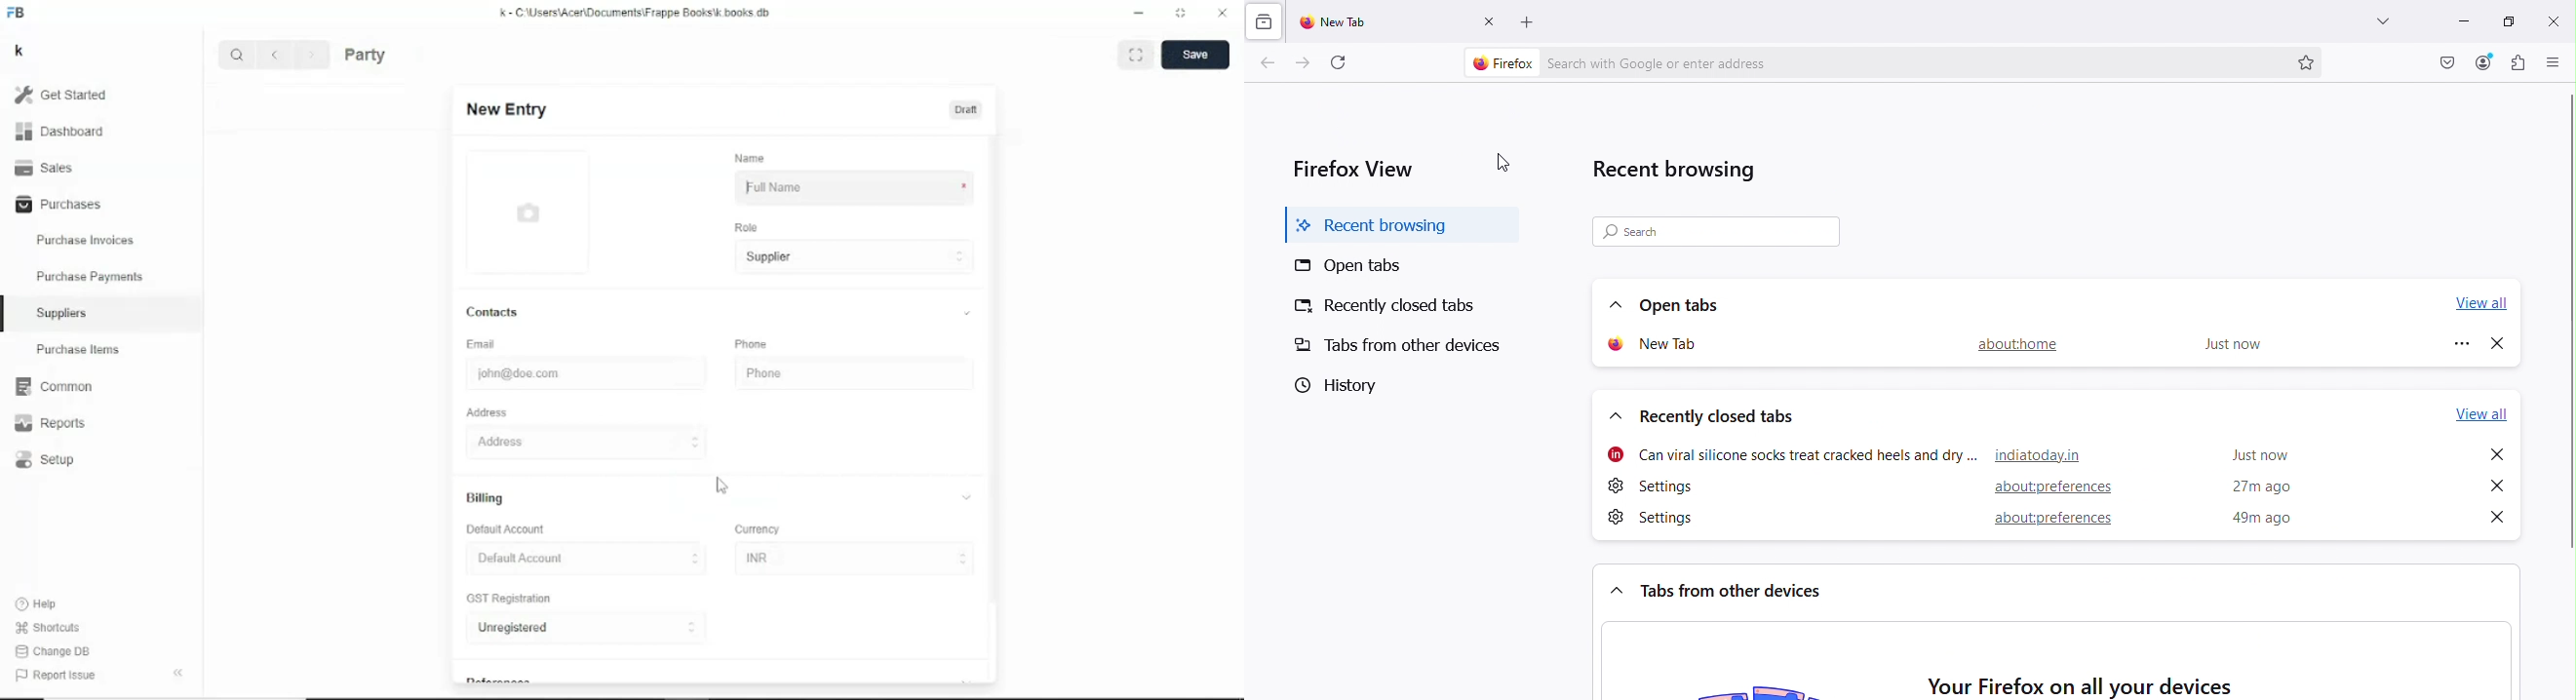 The width and height of the screenshot is (2576, 700). I want to click on Change DB, so click(53, 652).